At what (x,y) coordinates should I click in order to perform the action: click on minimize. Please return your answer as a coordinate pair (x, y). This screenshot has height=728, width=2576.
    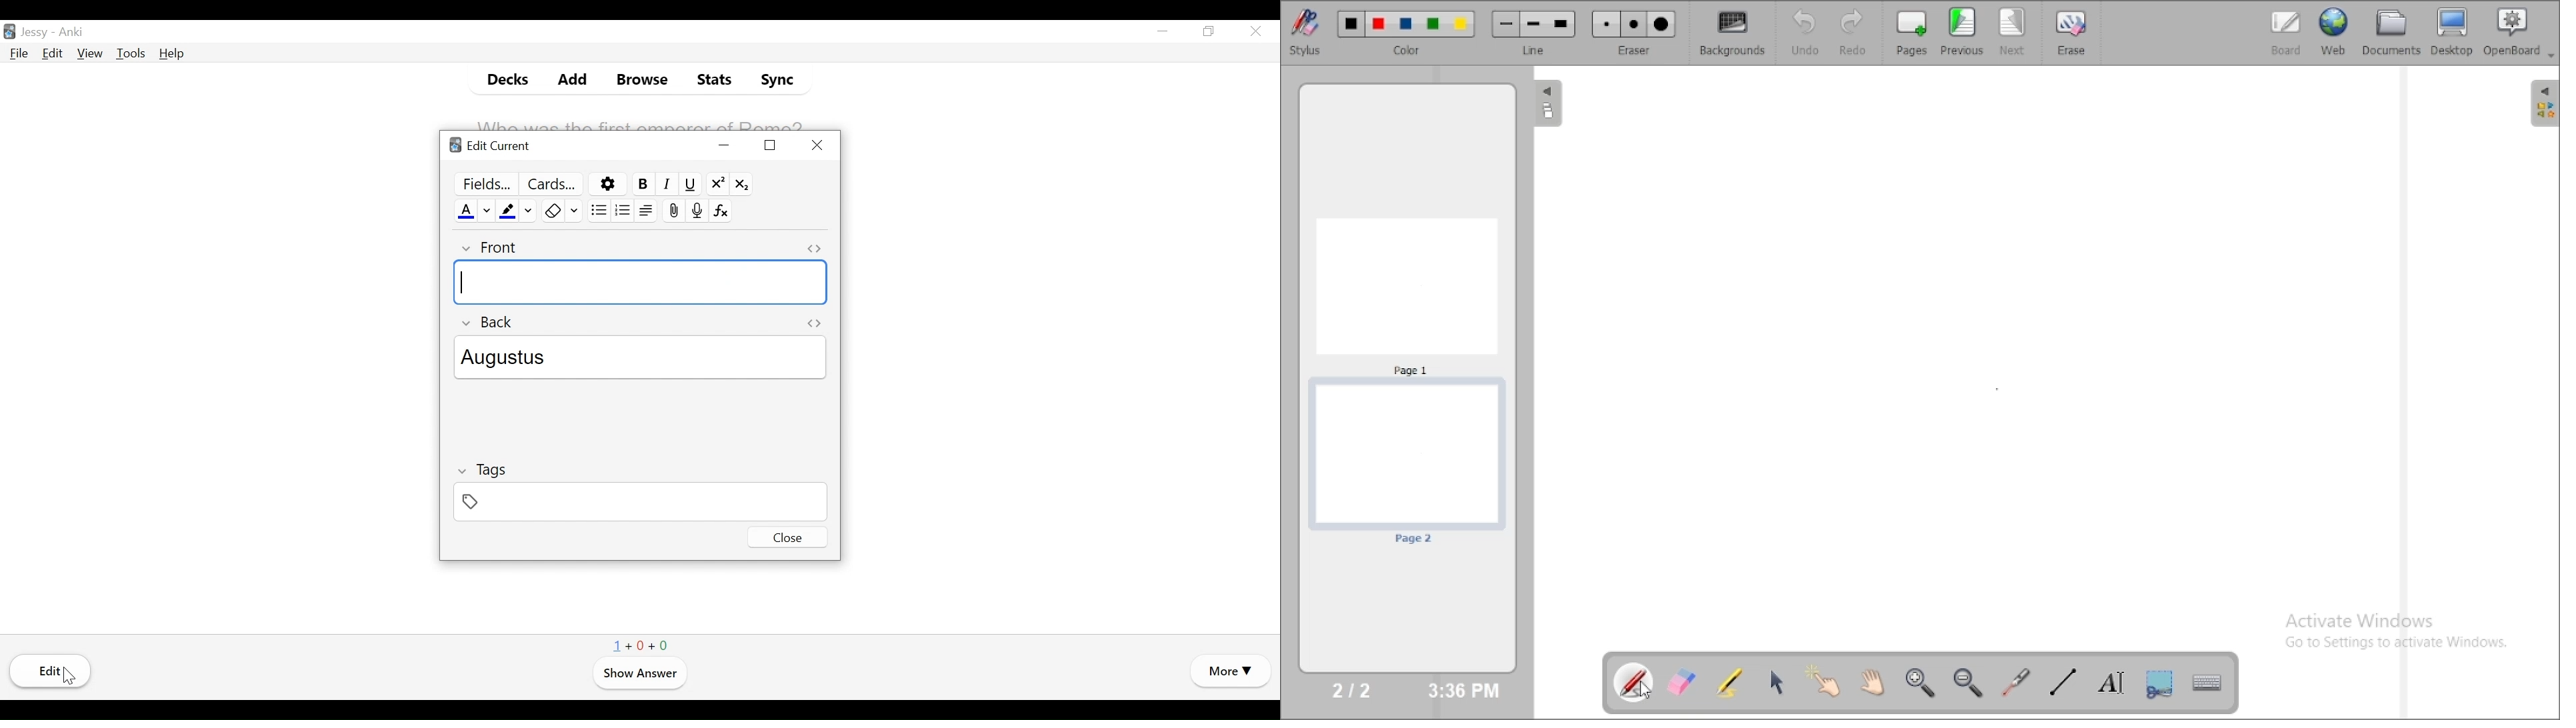
    Looking at the image, I should click on (1163, 31).